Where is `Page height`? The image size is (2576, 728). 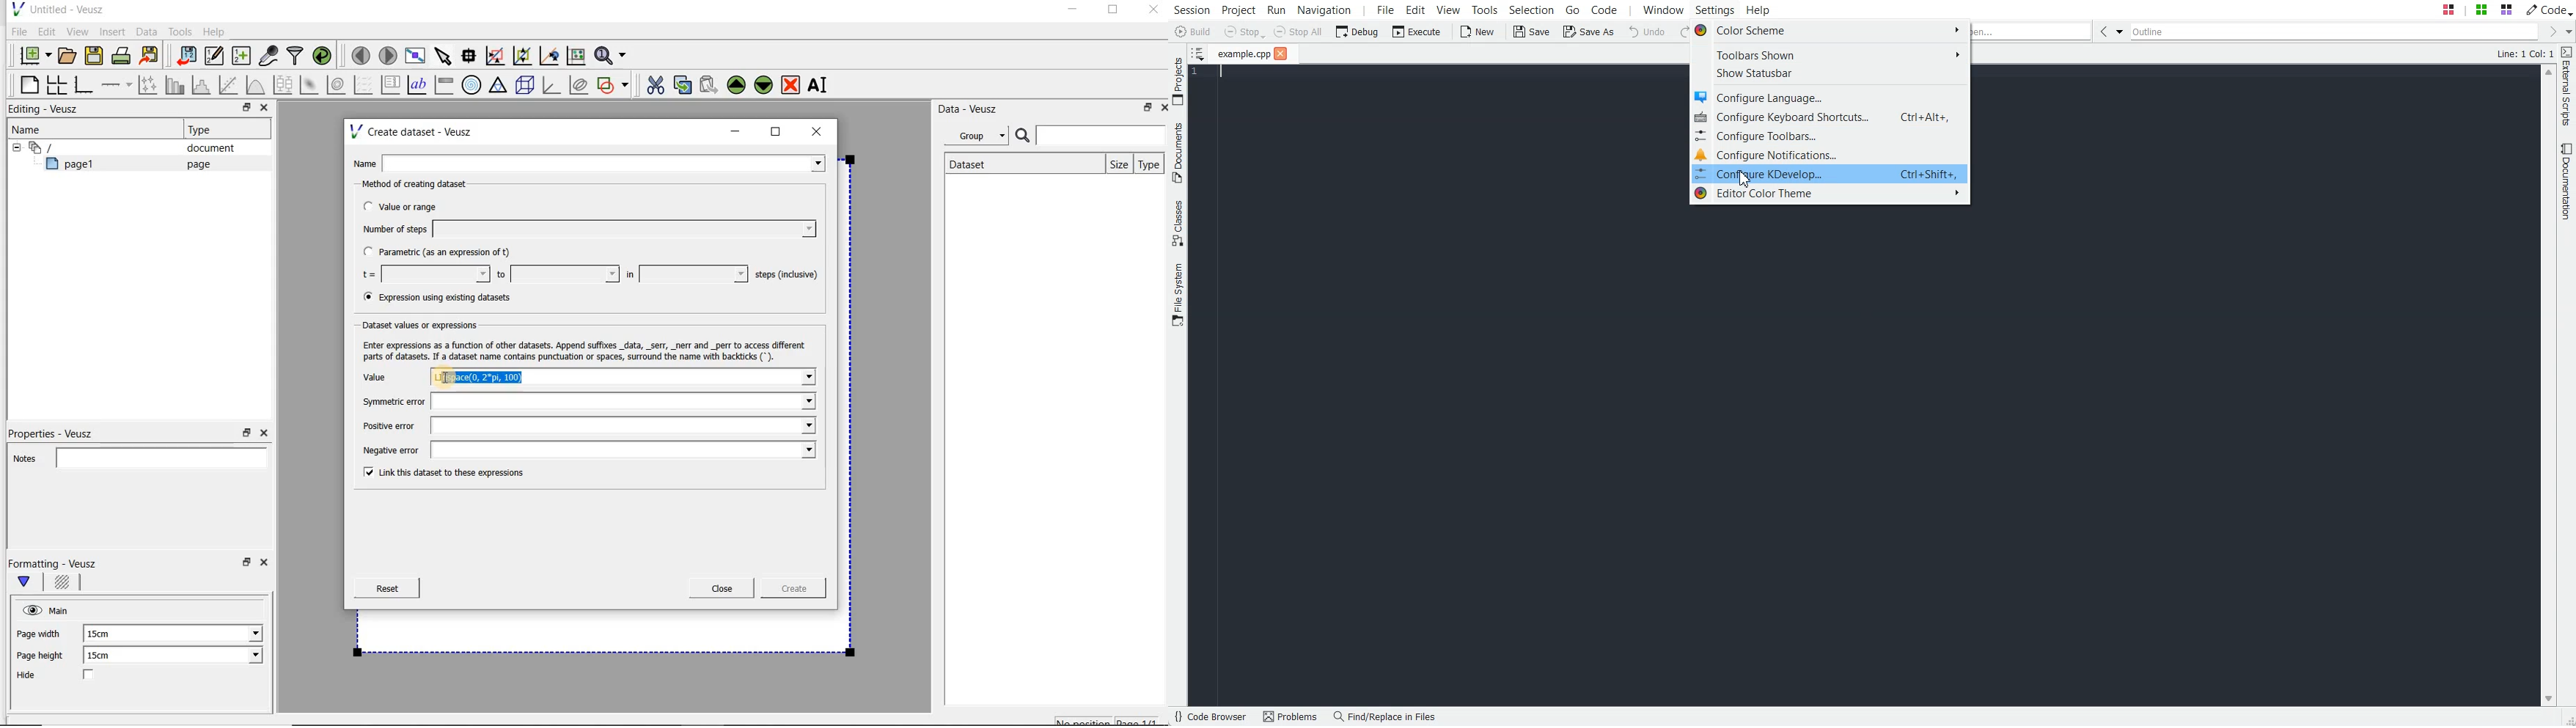
Page height is located at coordinates (45, 657).